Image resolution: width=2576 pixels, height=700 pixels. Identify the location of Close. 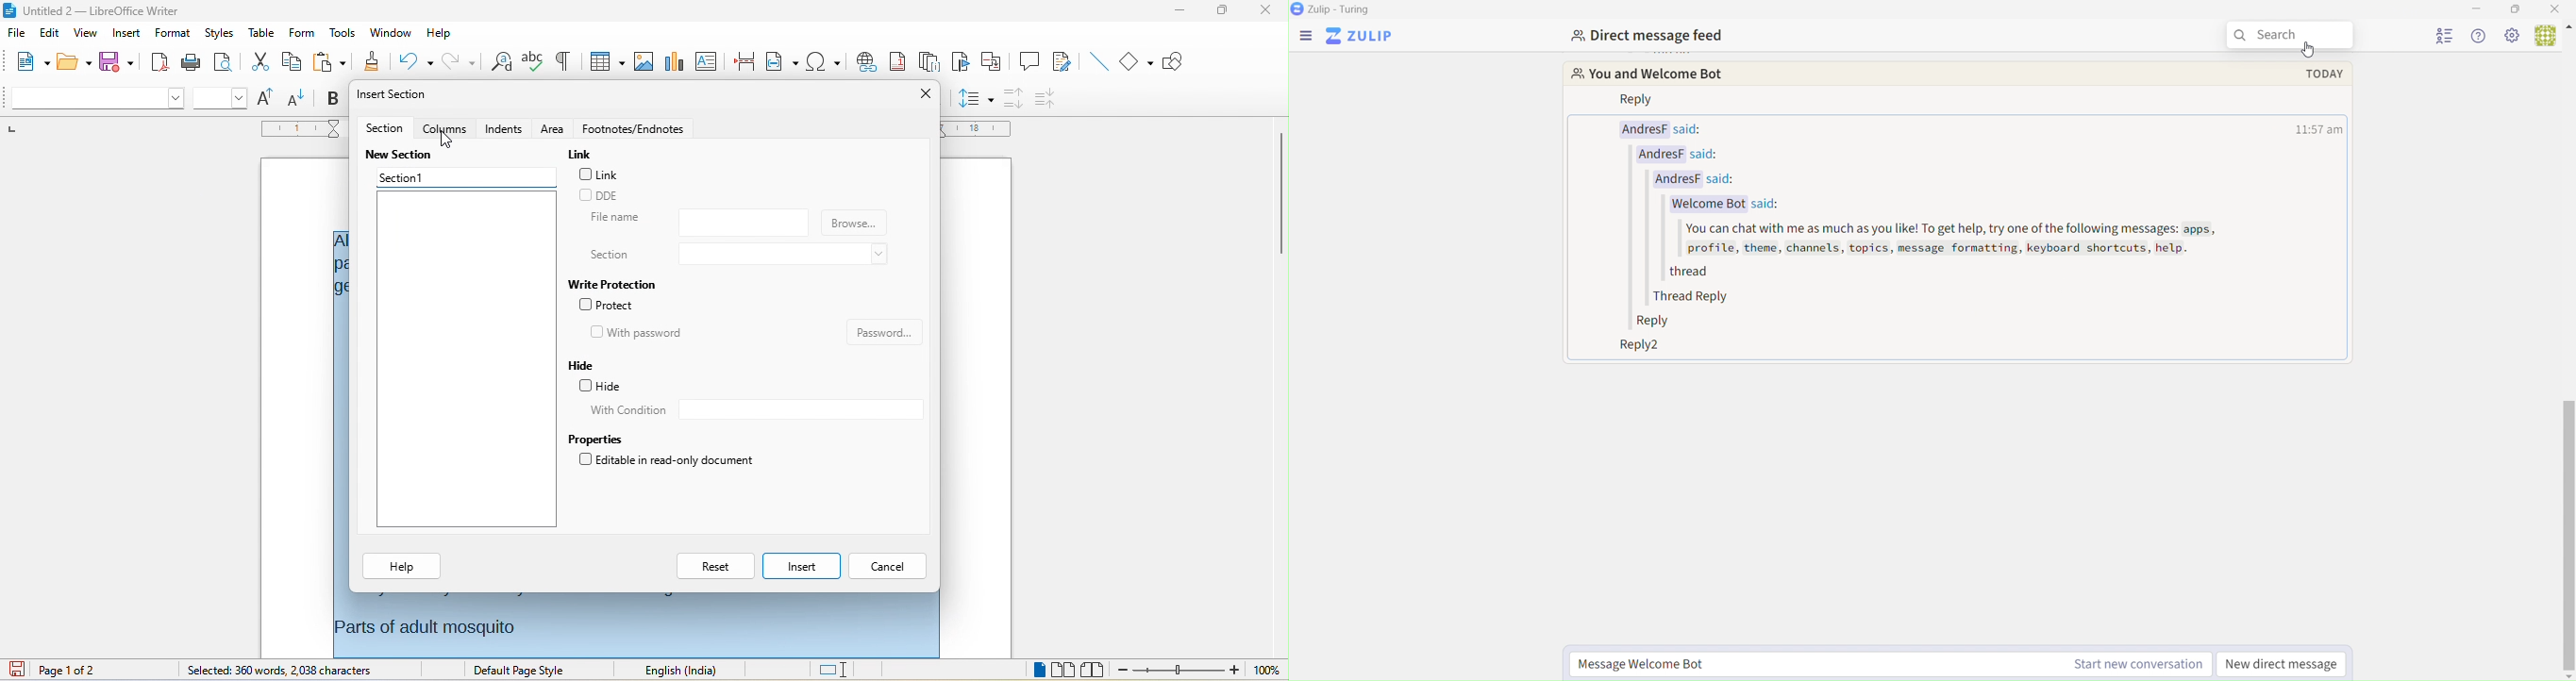
(2559, 9).